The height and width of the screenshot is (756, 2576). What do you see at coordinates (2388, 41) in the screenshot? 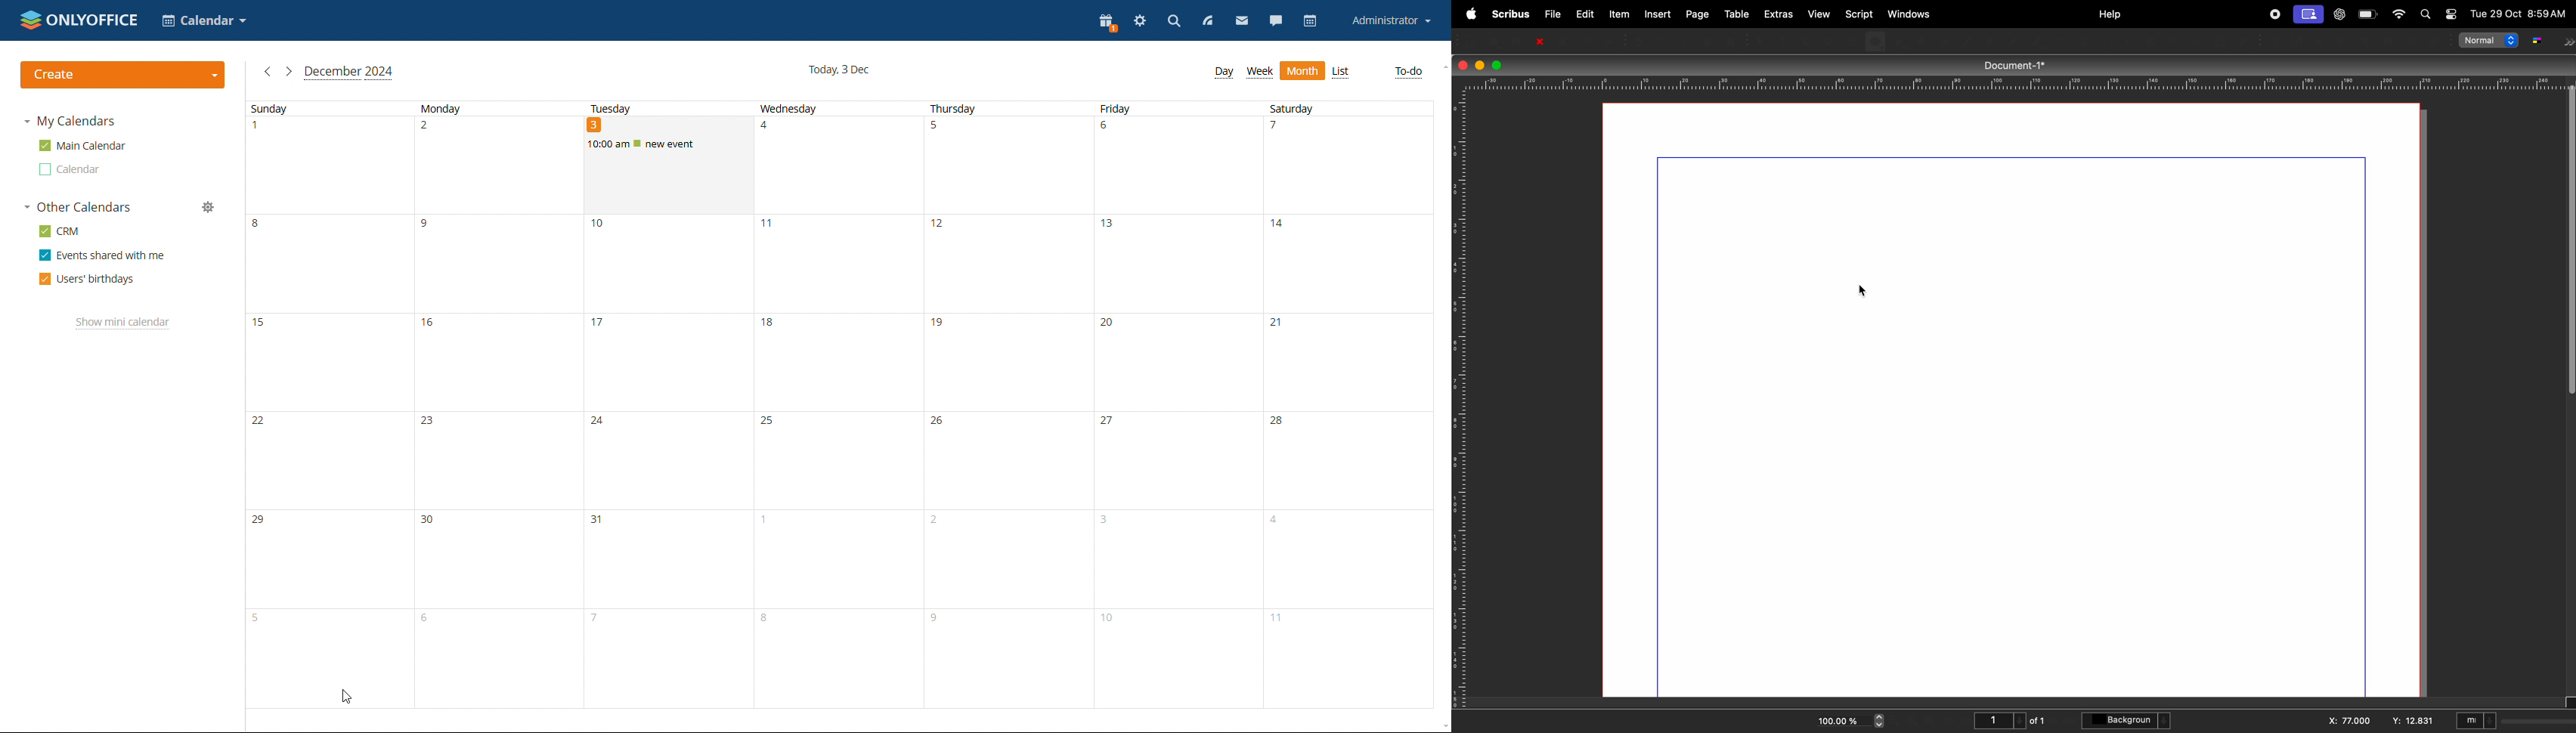
I see `pdf list box` at bounding box center [2388, 41].